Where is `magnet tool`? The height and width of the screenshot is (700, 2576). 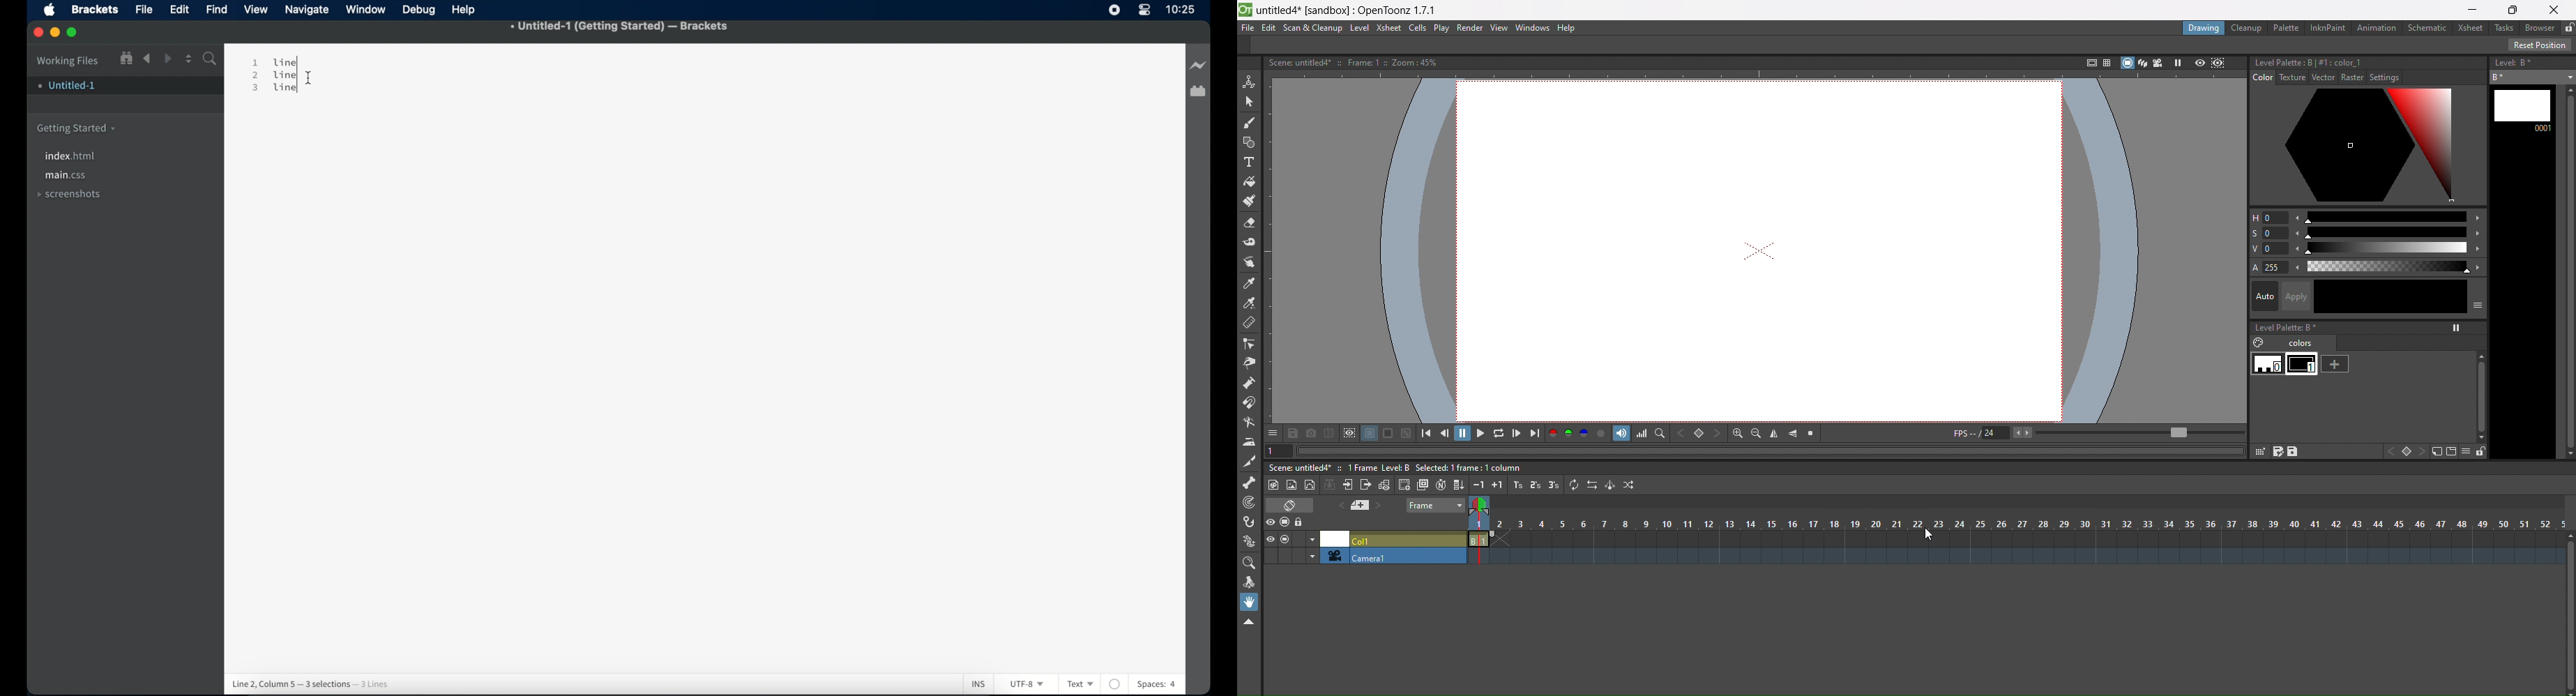 magnet tool is located at coordinates (1250, 402).